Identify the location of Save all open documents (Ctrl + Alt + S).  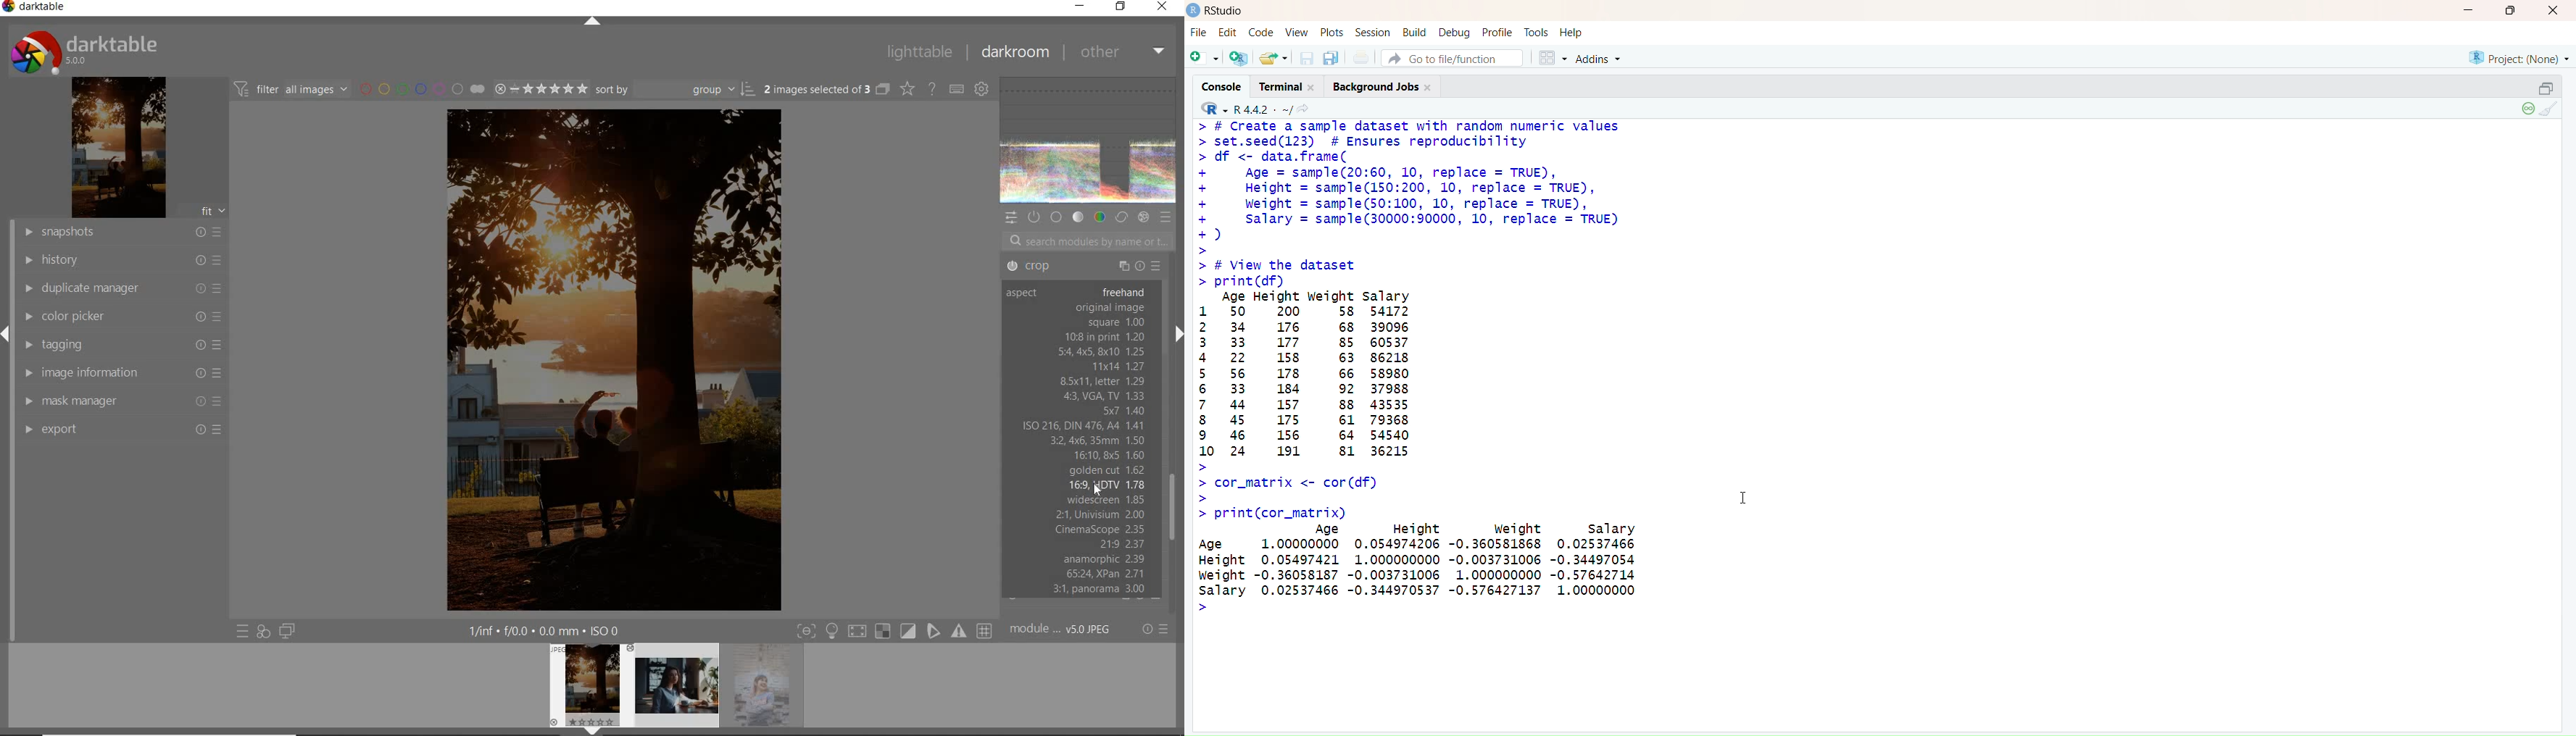
(1331, 57).